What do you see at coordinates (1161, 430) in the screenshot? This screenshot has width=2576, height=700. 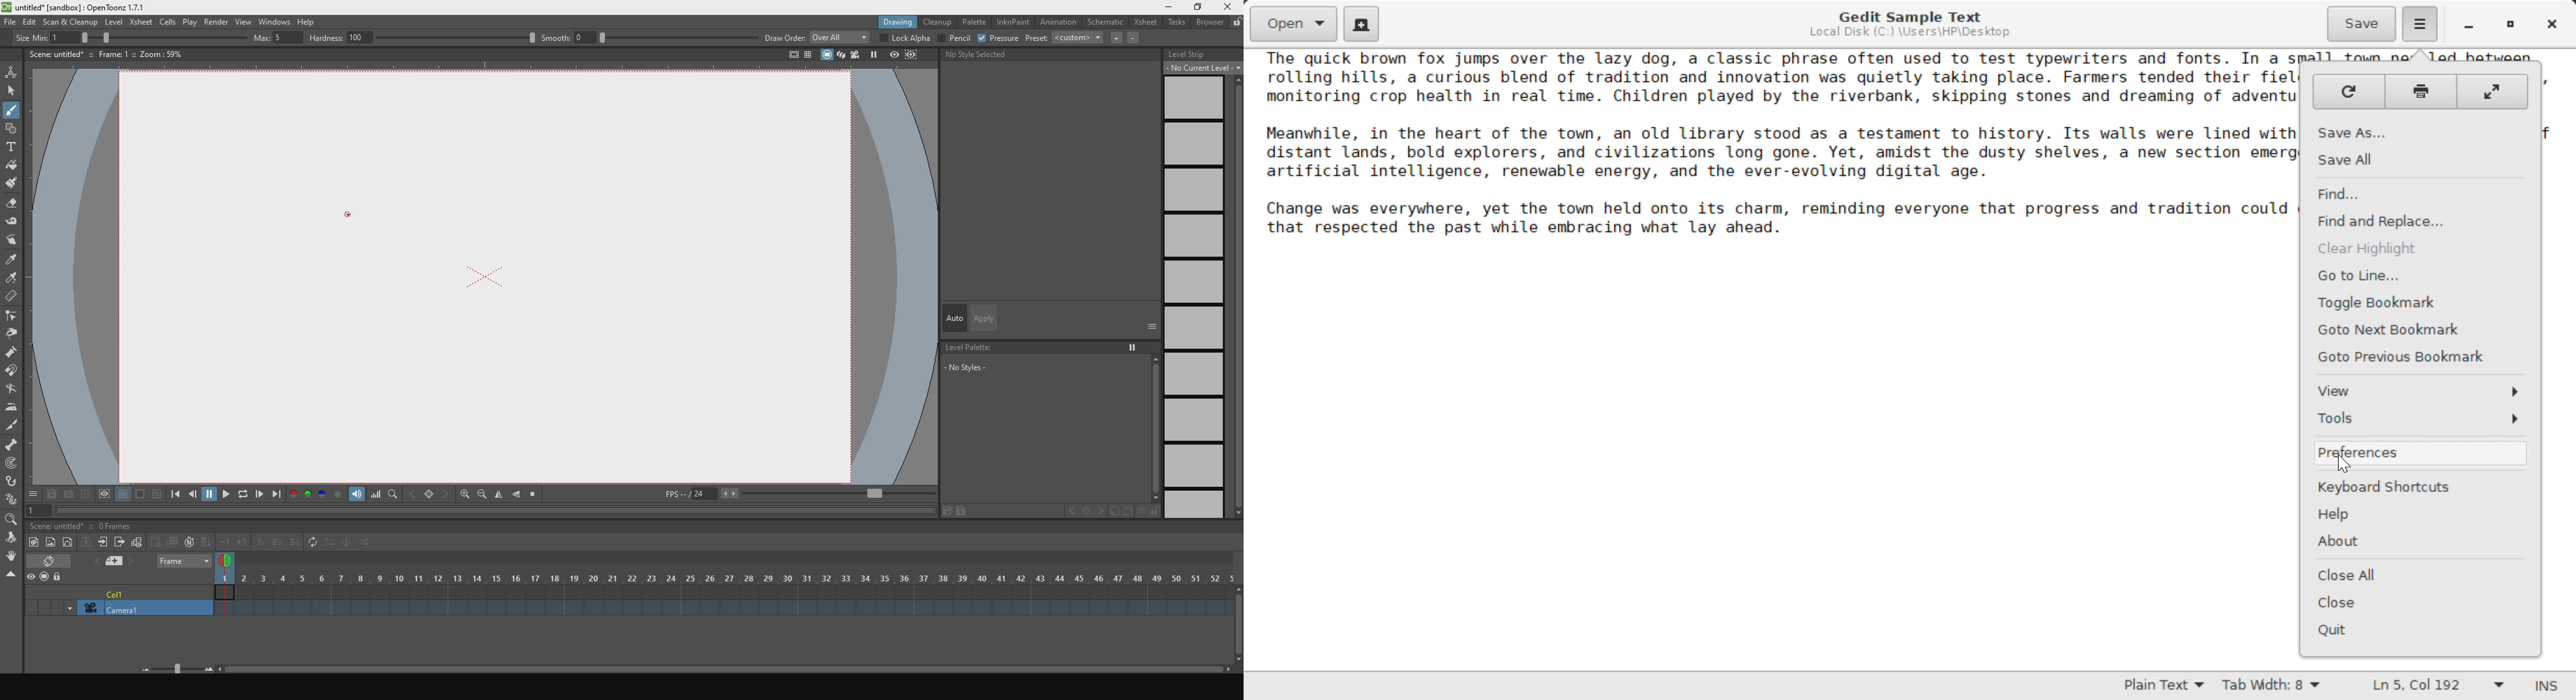 I see `scroll bar` at bounding box center [1161, 430].